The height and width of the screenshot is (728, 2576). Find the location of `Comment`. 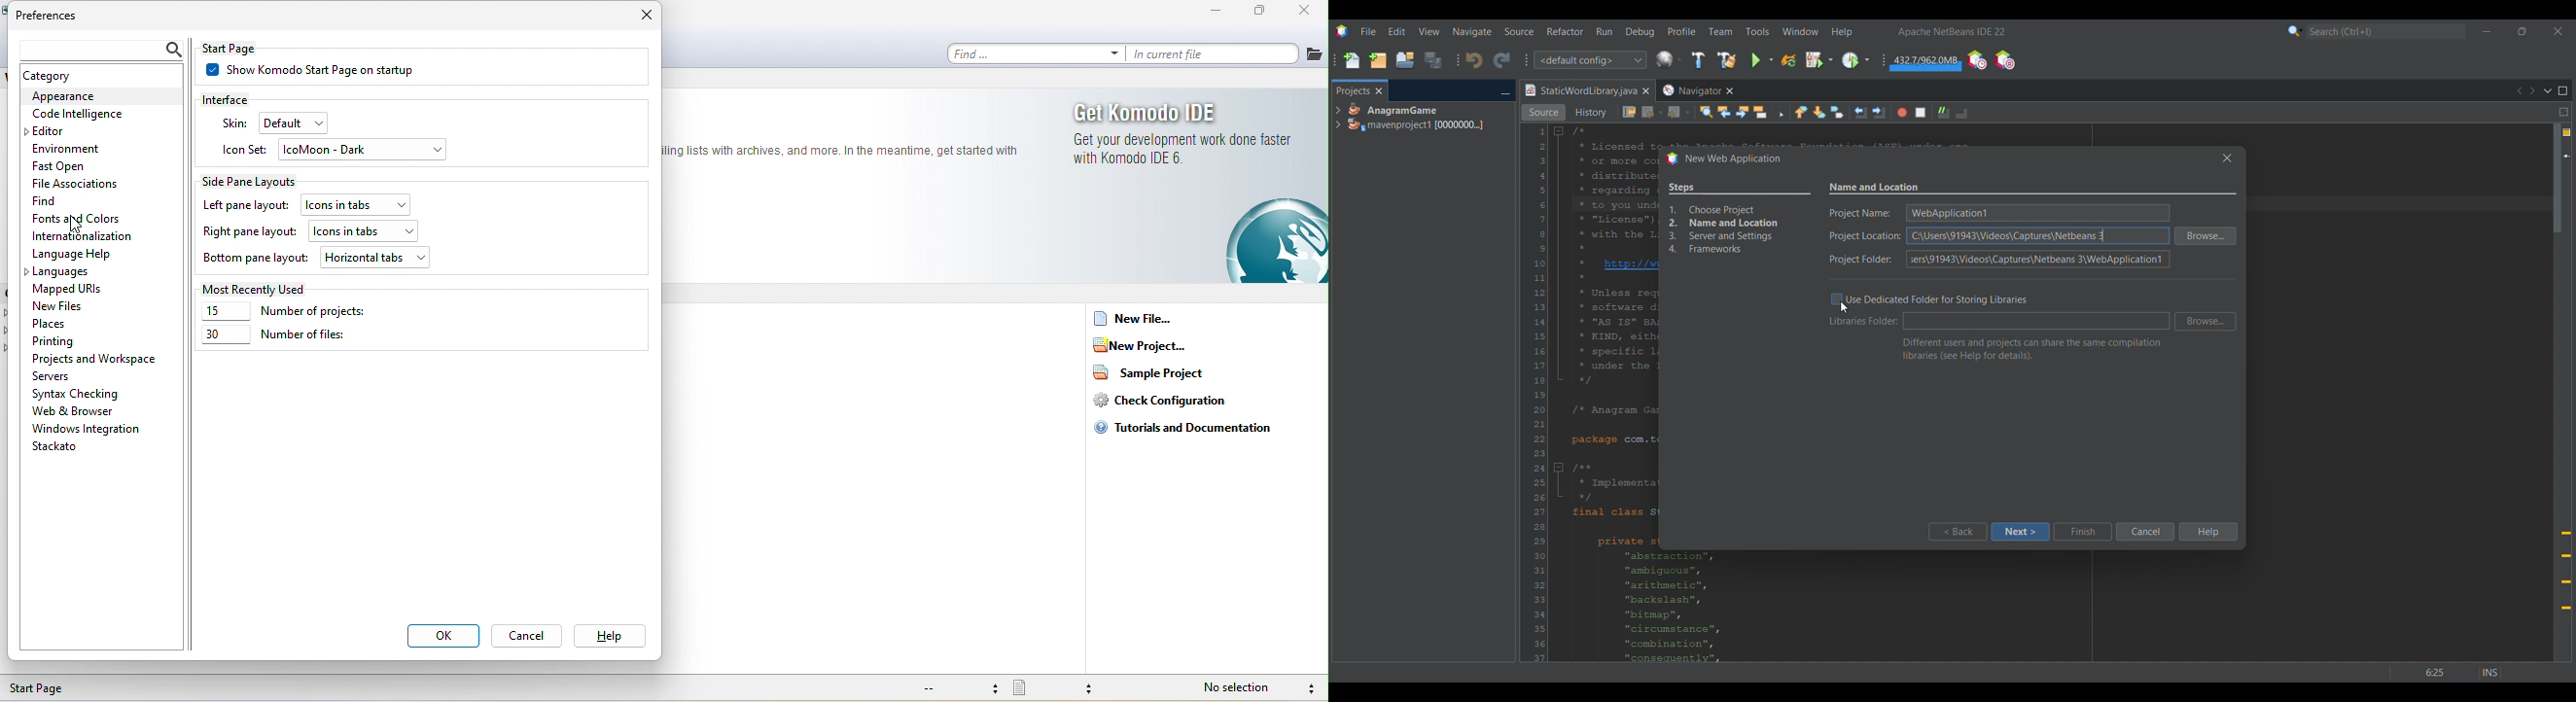

Comment is located at coordinates (1962, 113).